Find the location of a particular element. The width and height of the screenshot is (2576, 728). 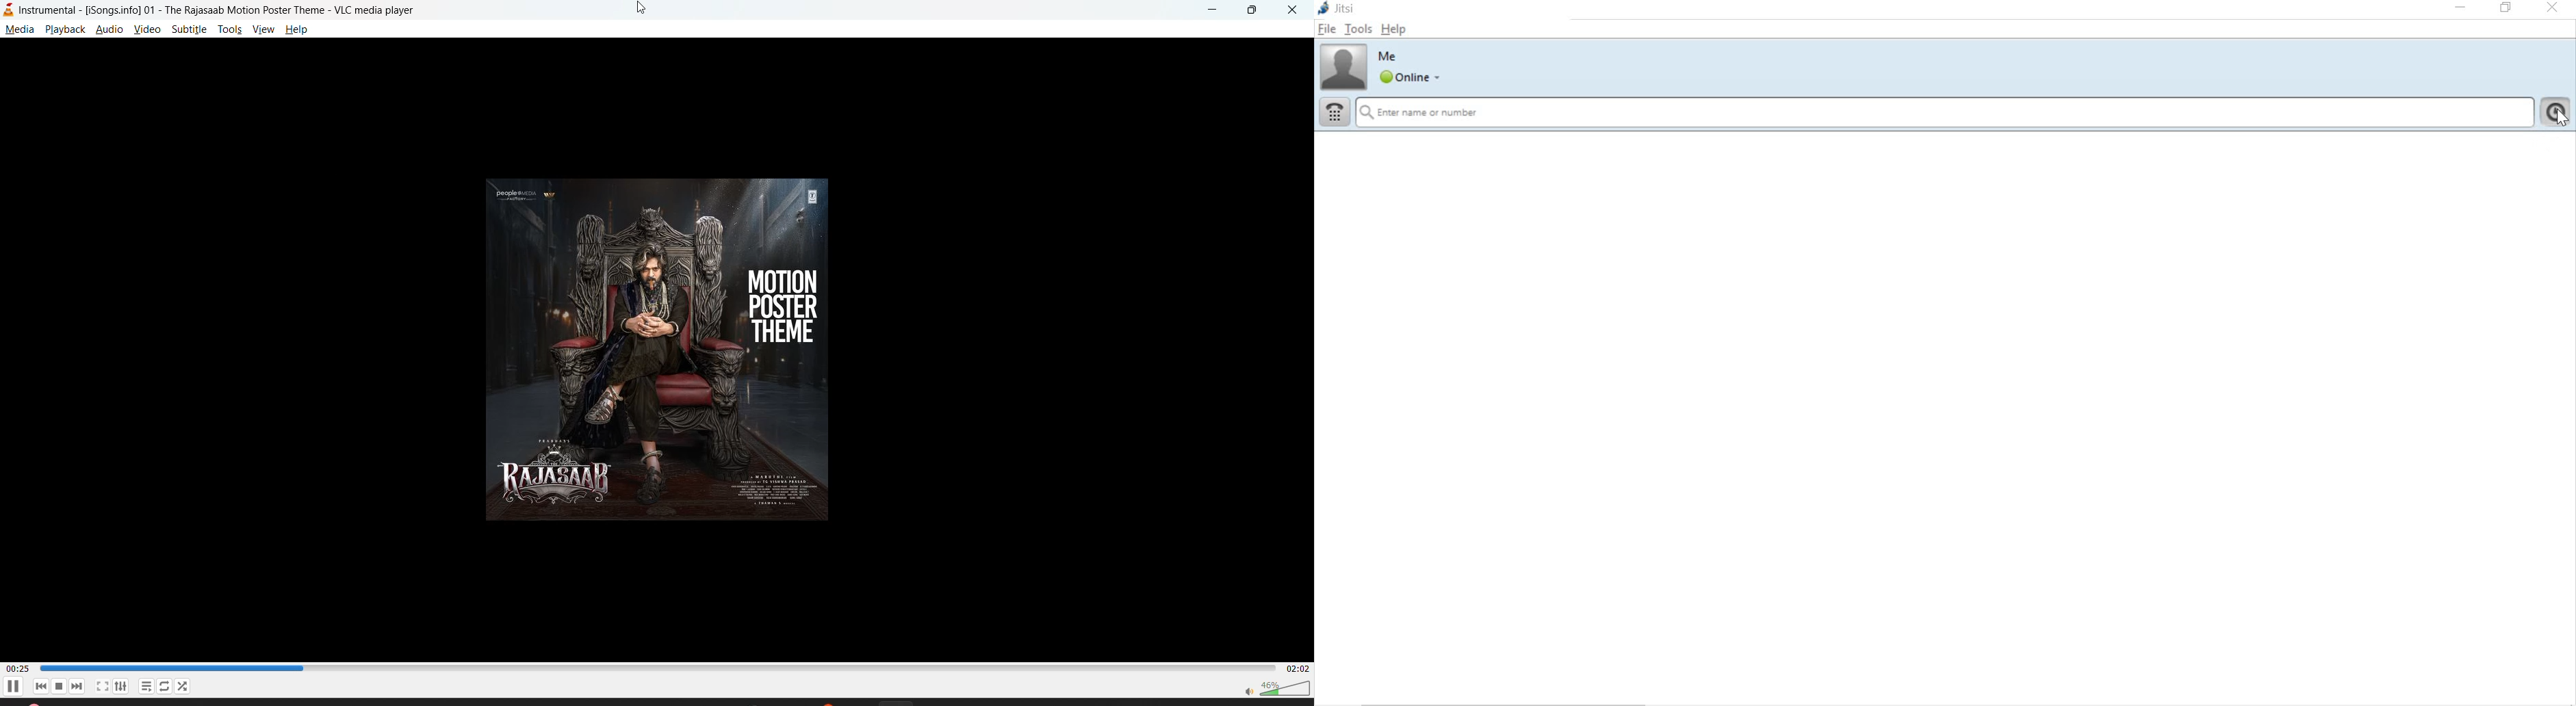

Me is located at coordinates (1390, 56).